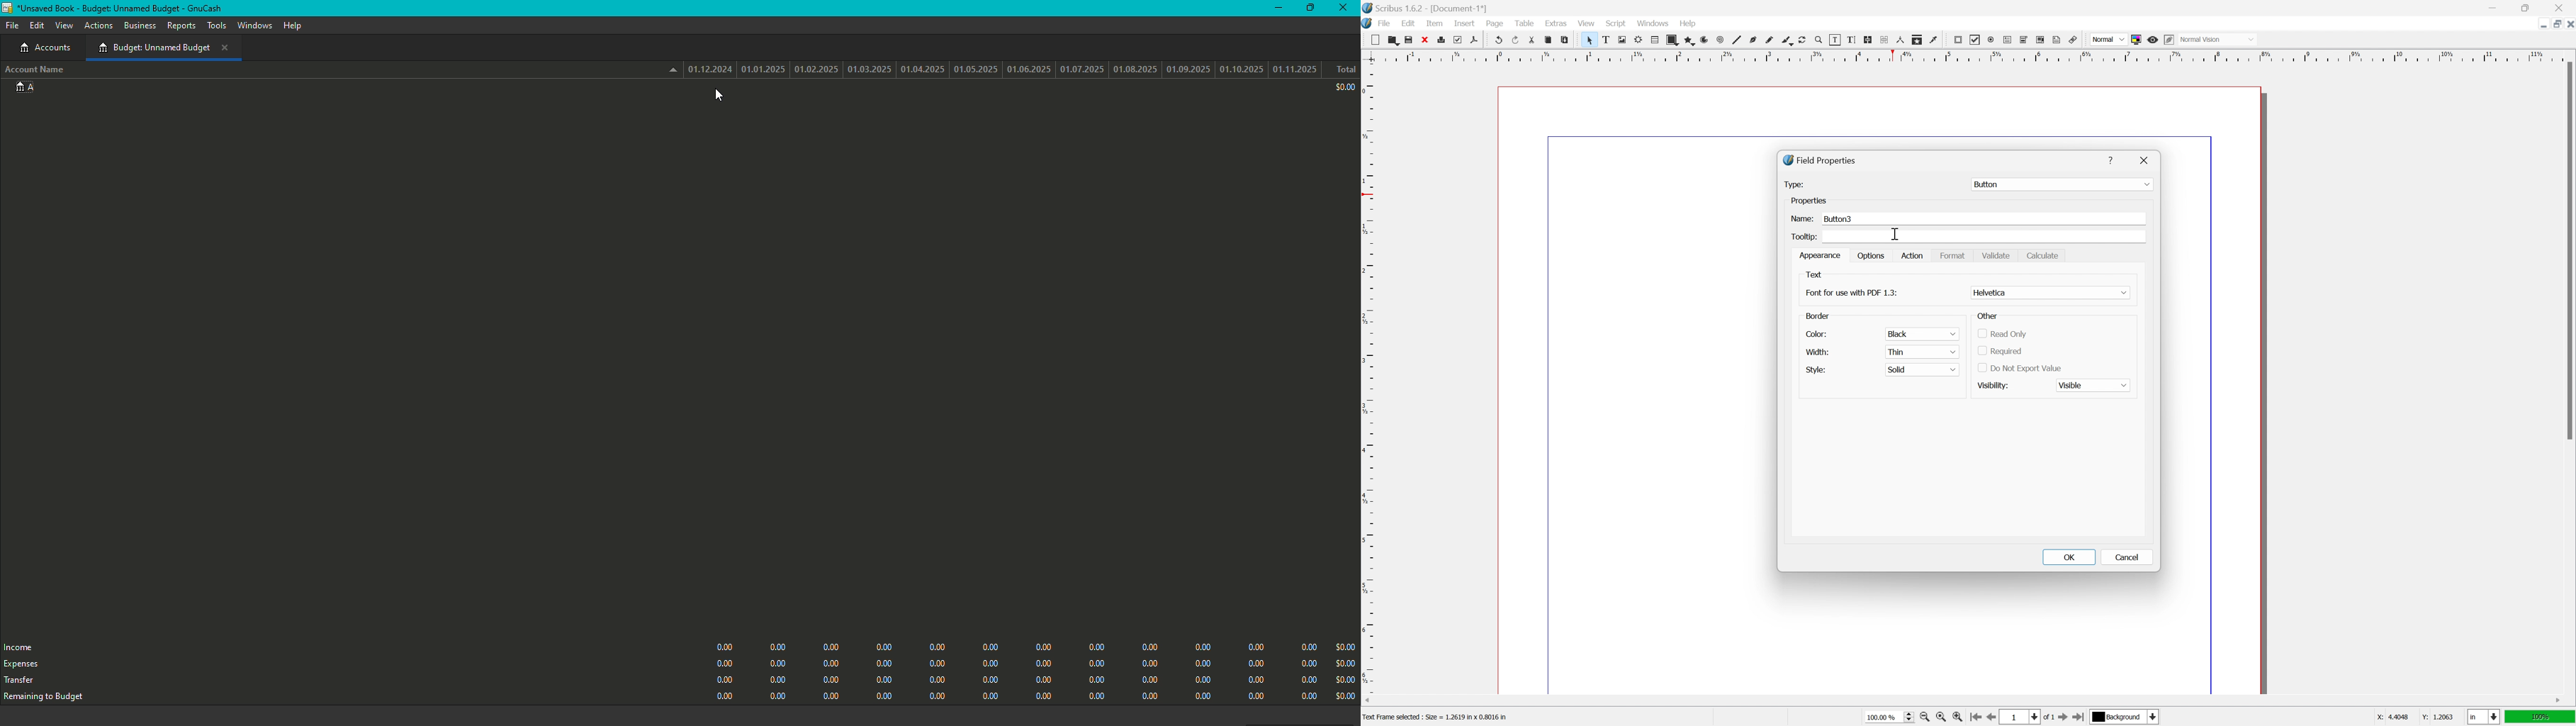  What do you see at coordinates (2130, 556) in the screenshot?
I see `Cancel` at bounding box center [2130, 556].